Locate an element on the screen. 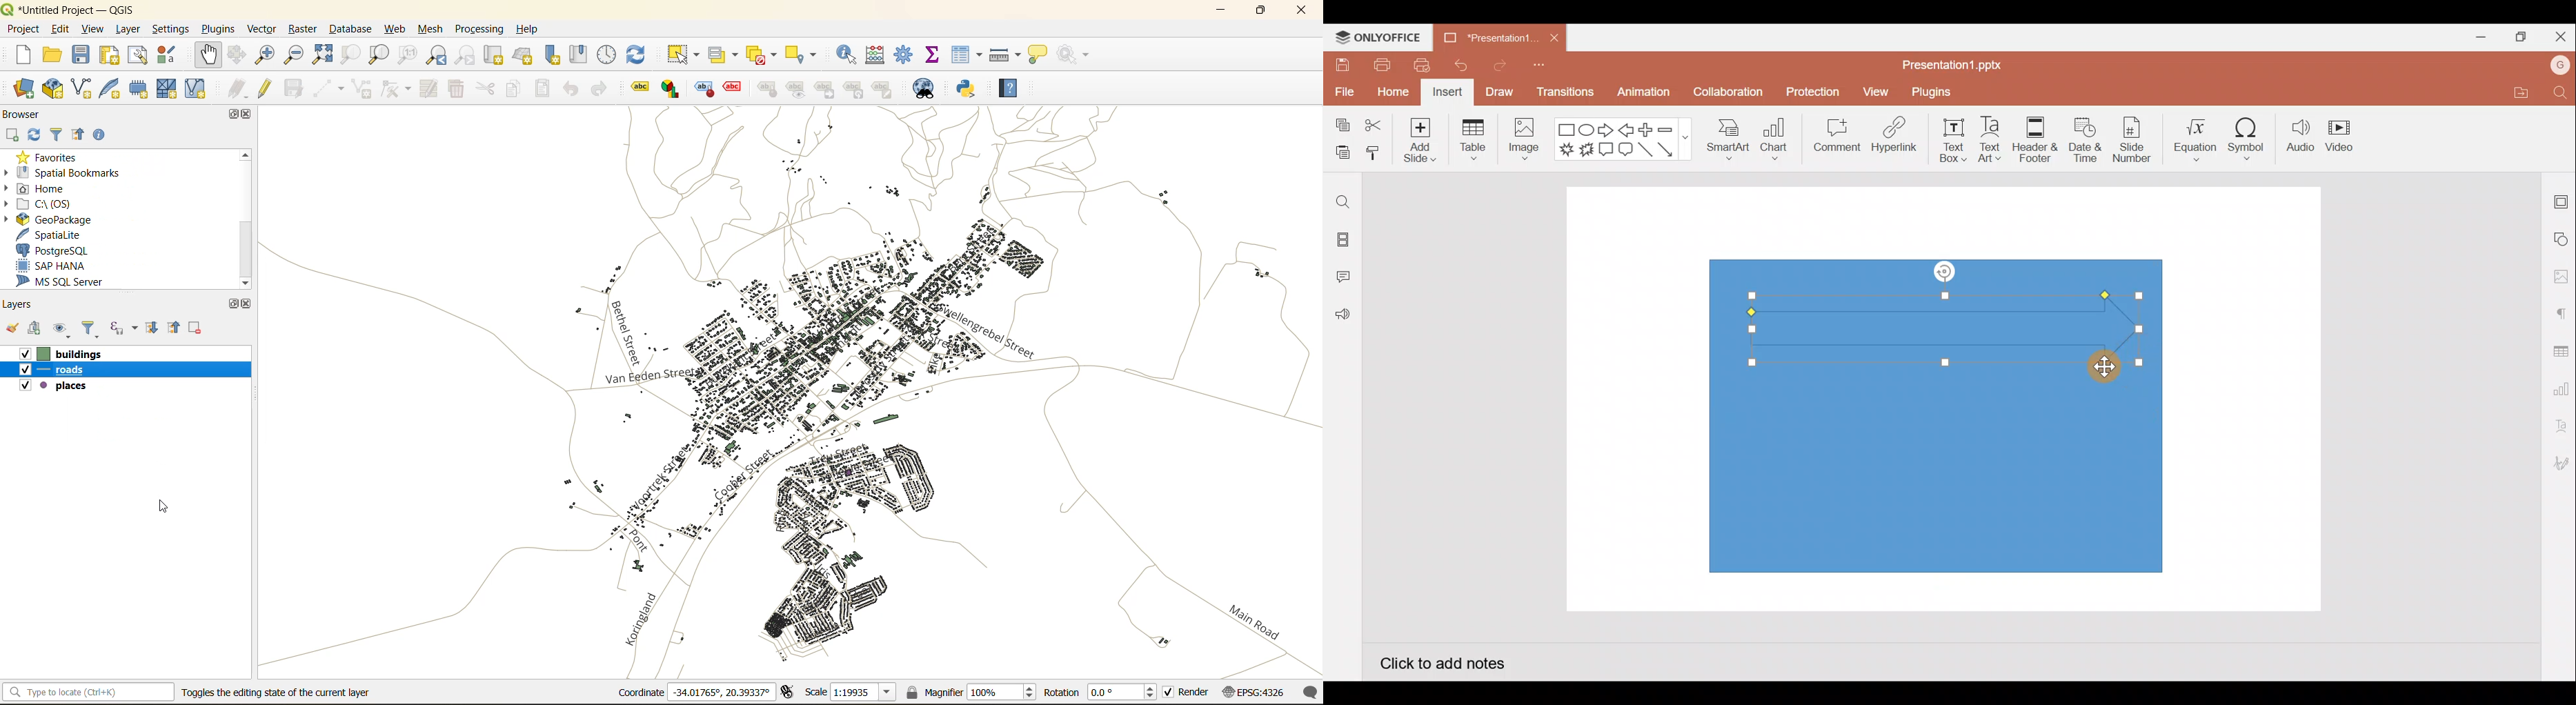  Equation is located at coordinates (2197, 135).